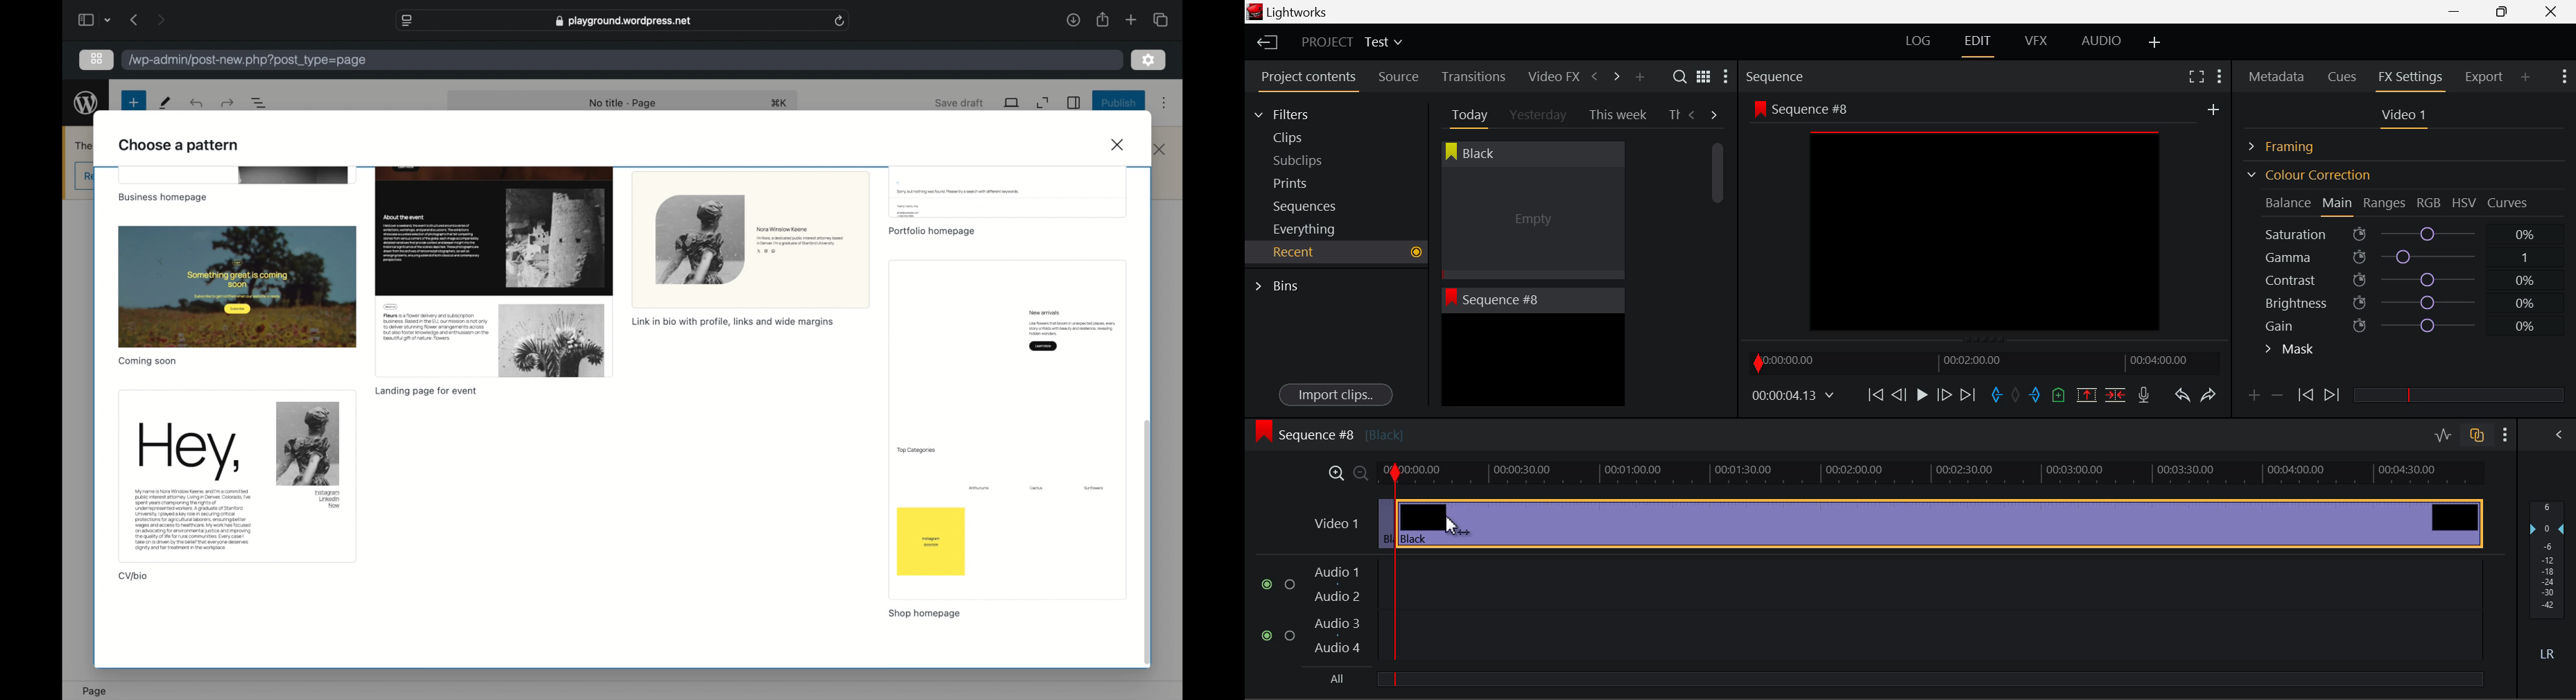 Image resolution: width=2576 pixels, height=700 pixels. What do you see at coordinates (1118, 104) in the screenshot?
I see `publish` at bounding box center [1118, 104].